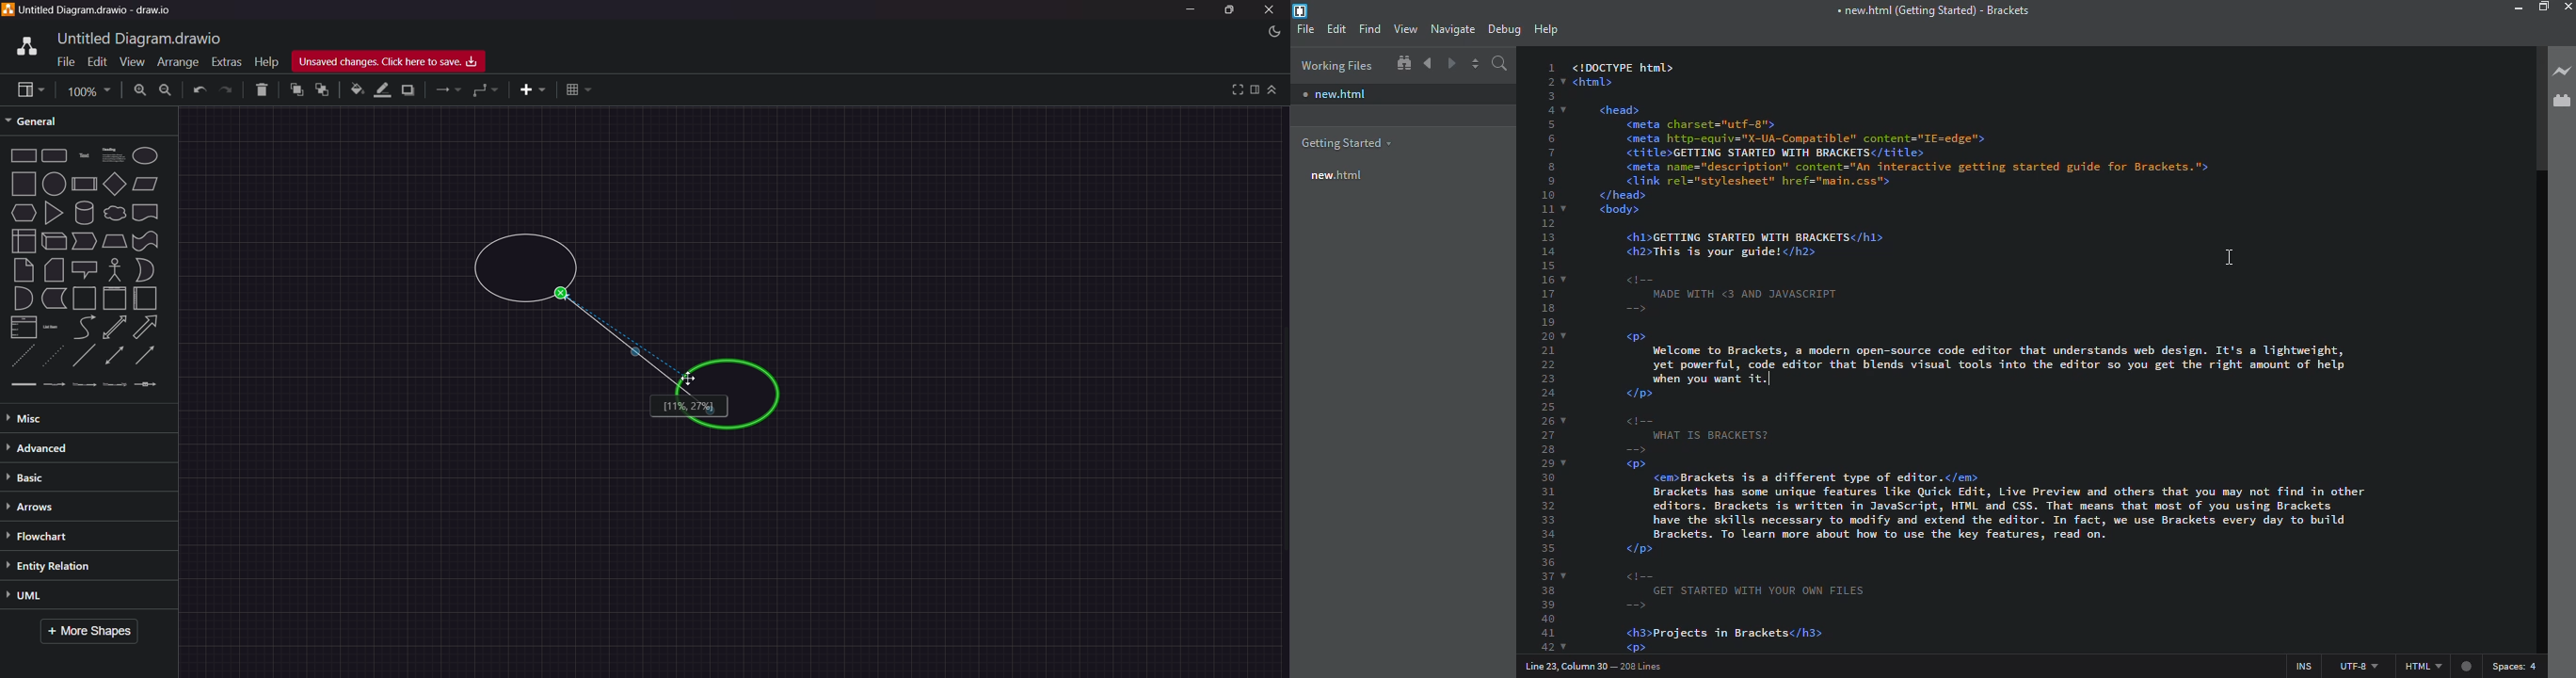 The width and height of the screenshot is (2576, 700). I want to click on Shapes, so click(85, 269).